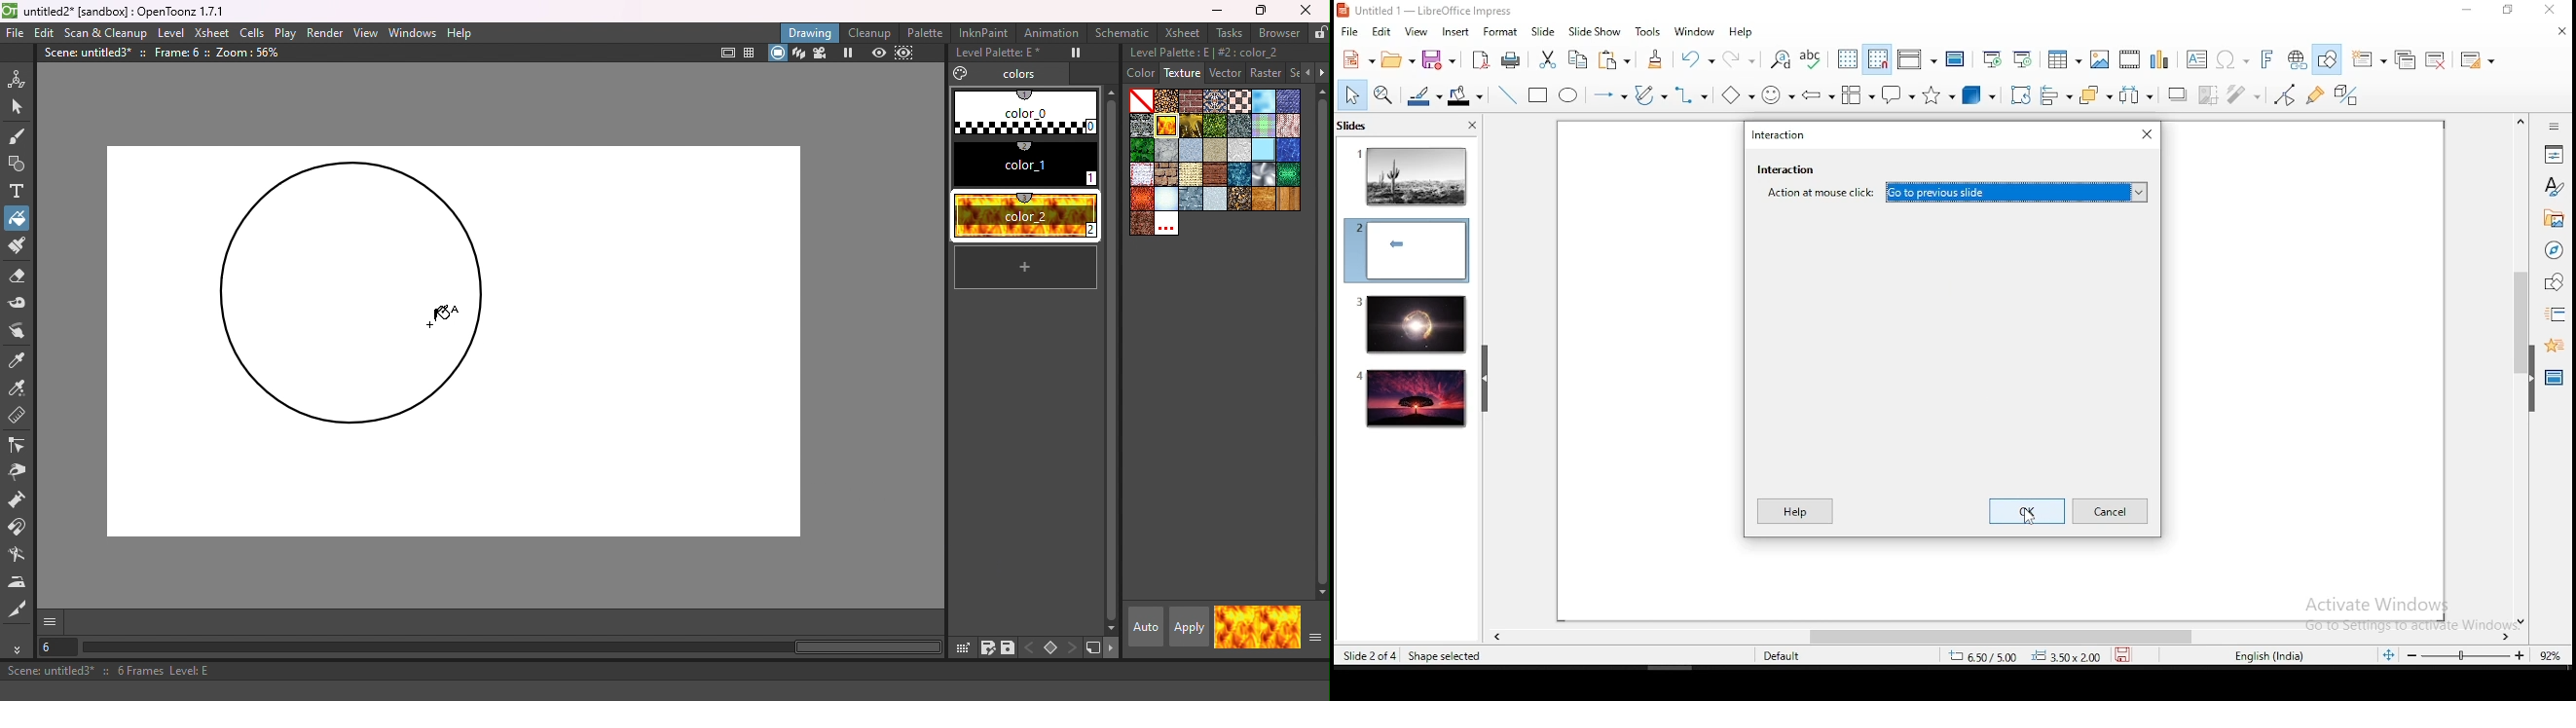 The image size is (2576, 728). What do you see at coordinates (1812, 57) in the screenshot?
I see `spell chech` at bounding box center [1812, 57].